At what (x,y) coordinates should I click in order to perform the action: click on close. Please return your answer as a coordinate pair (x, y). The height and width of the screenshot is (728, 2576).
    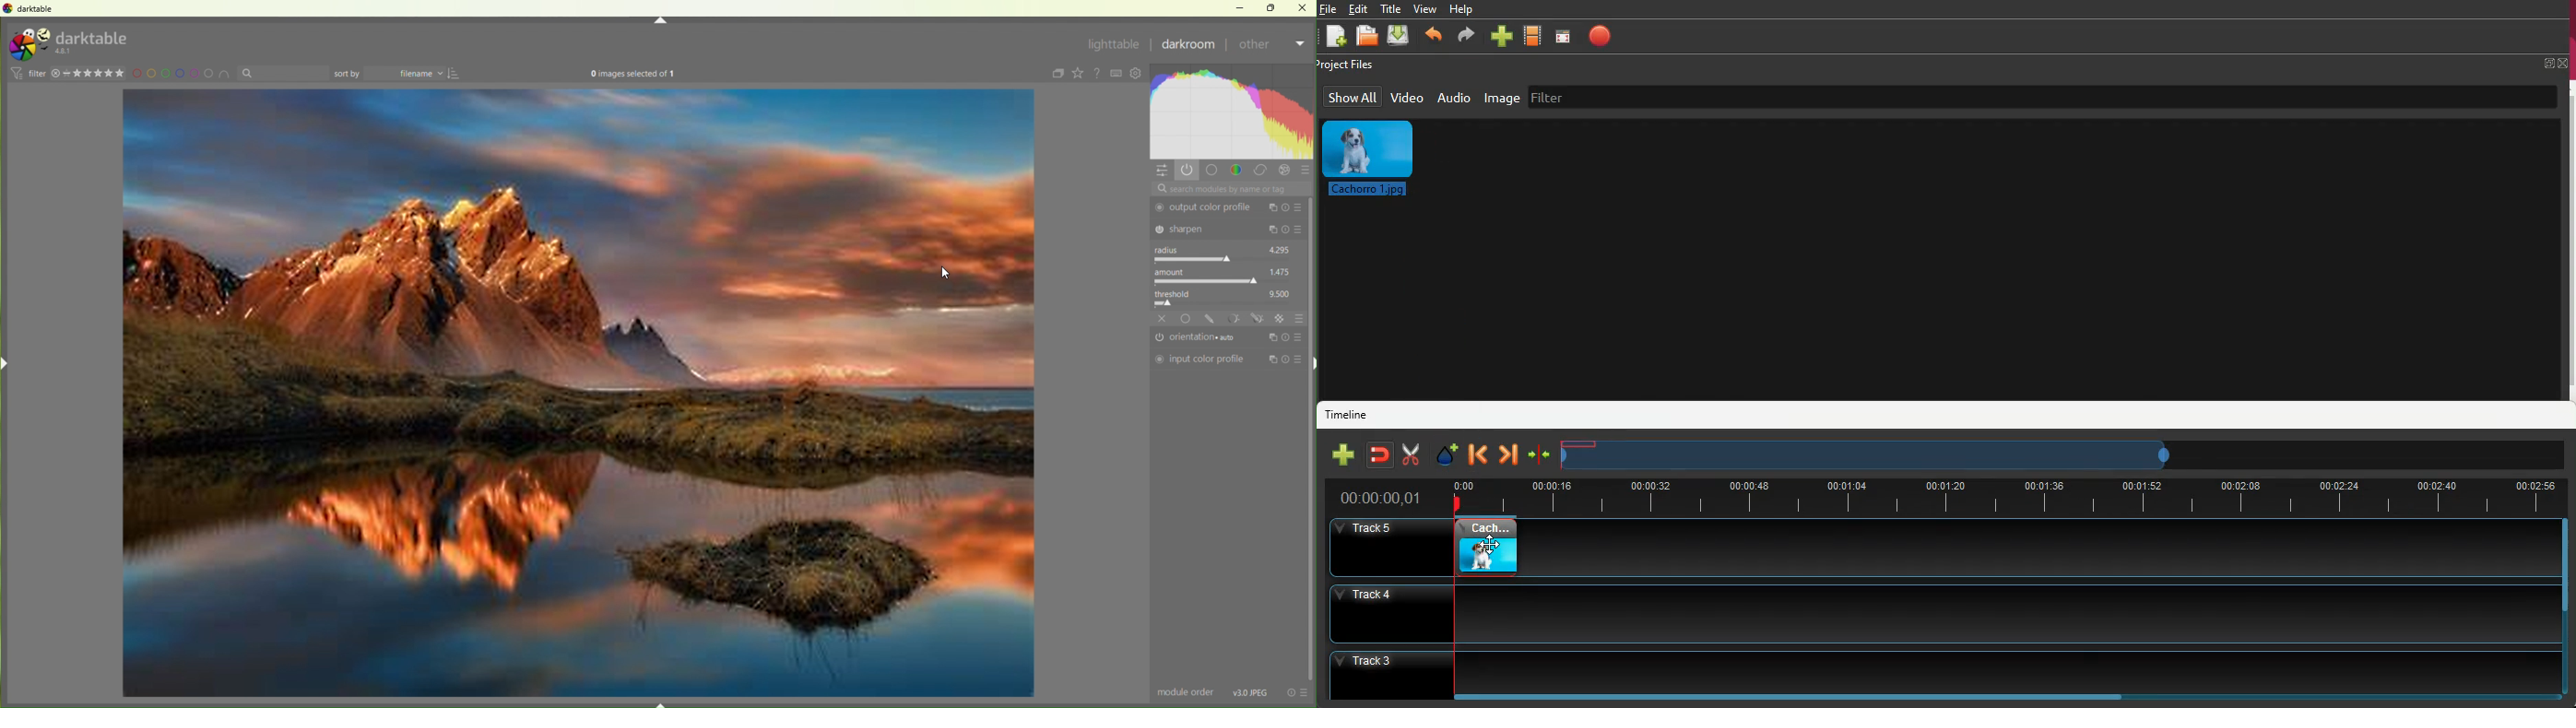
    Looking at the image, I should click on (1303, 7).